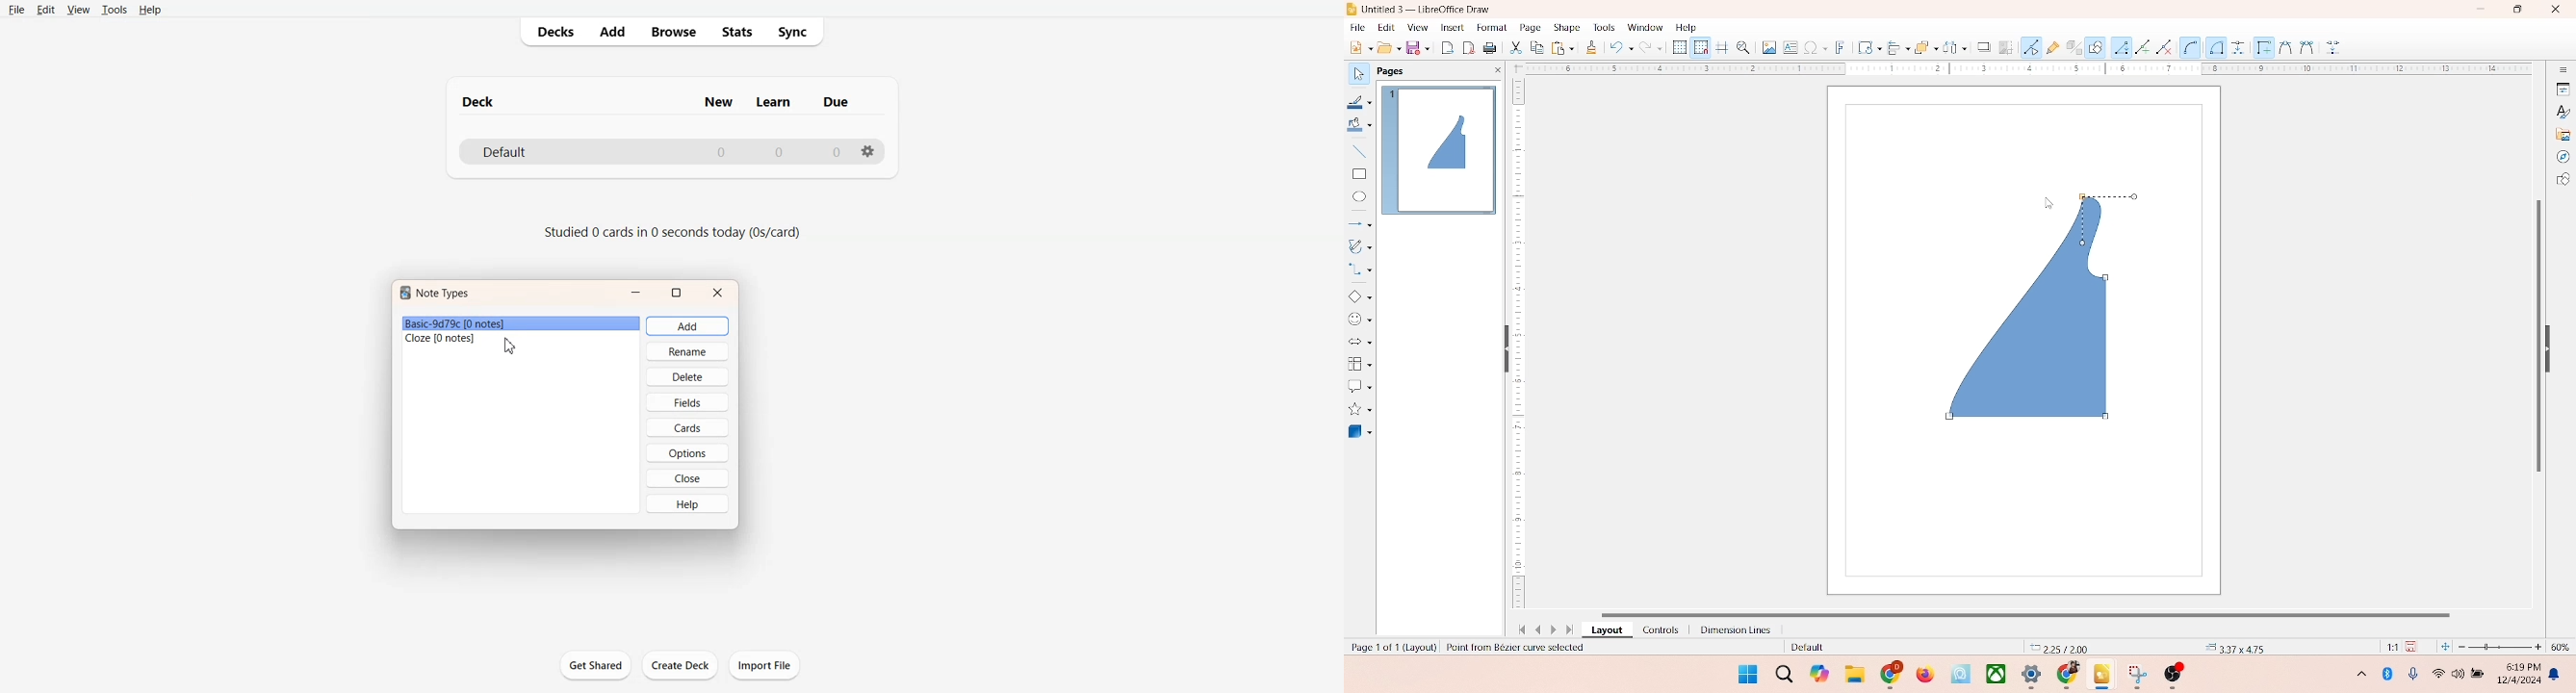  I want to click on flowchart, so click(1359, 364).